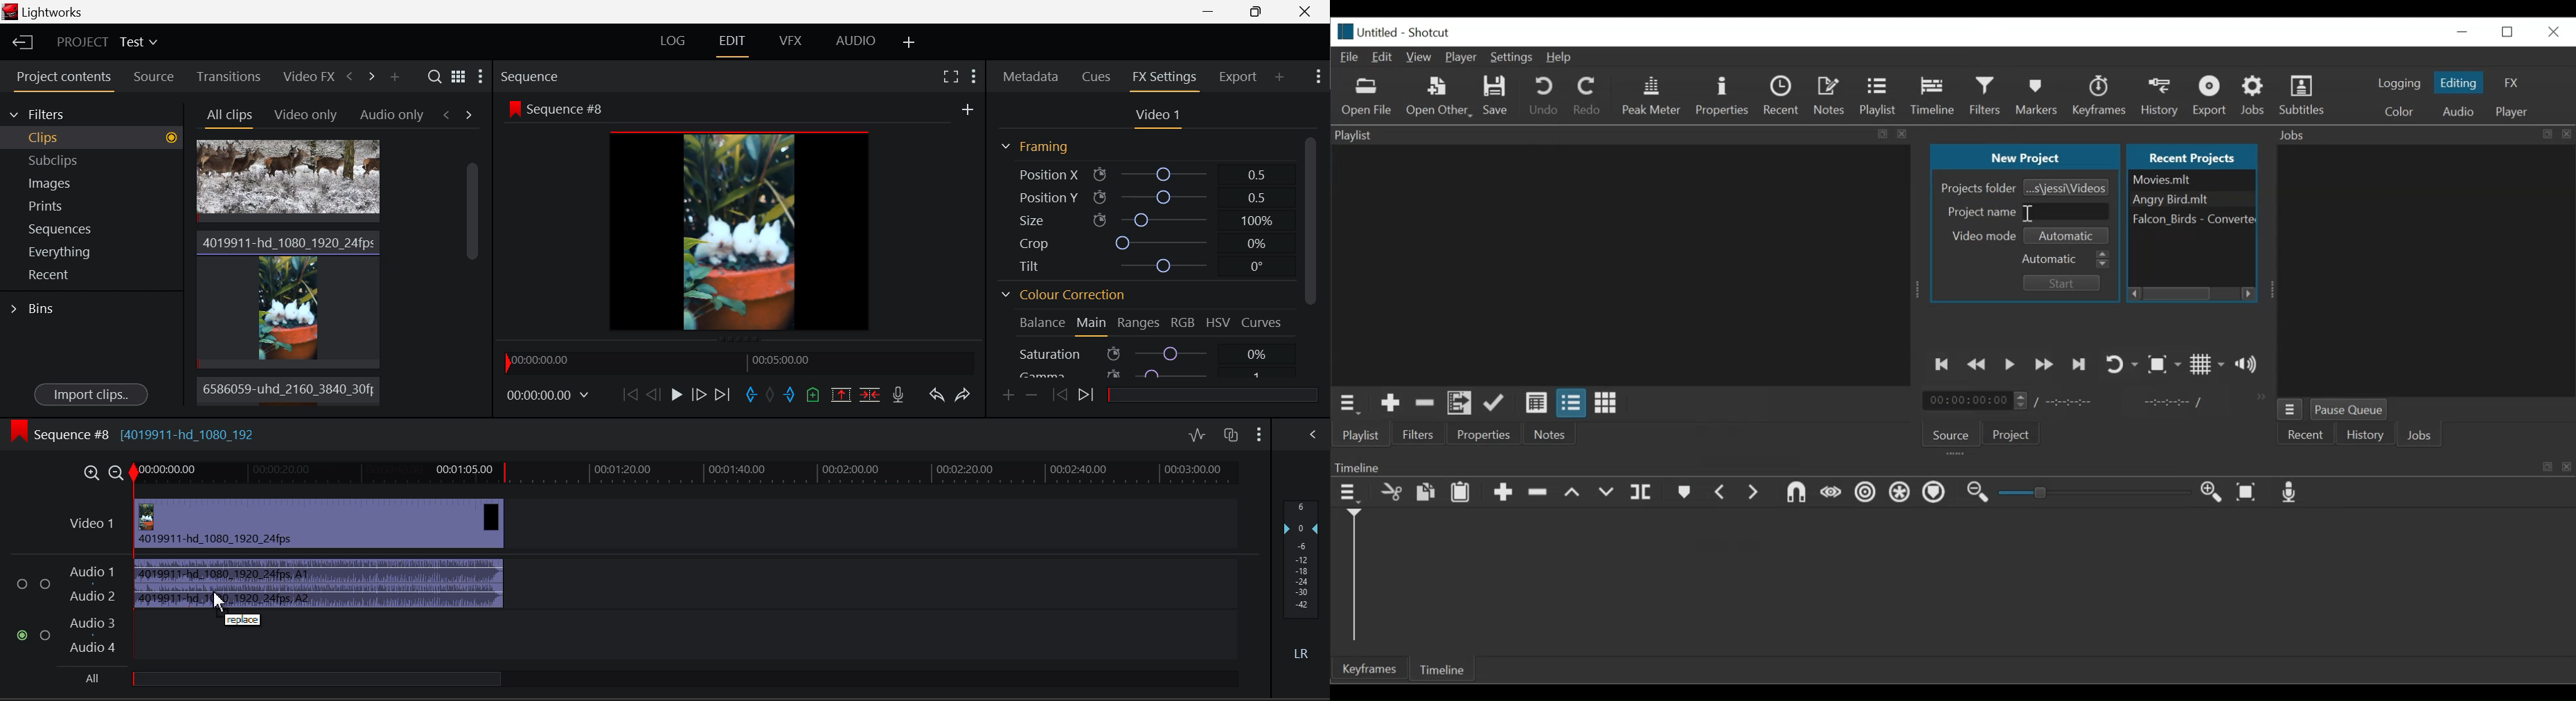  What do you see at coordinates (1390, 491) in the screenshot?
I see `Remove cut` at bounding box center [1390, 491].